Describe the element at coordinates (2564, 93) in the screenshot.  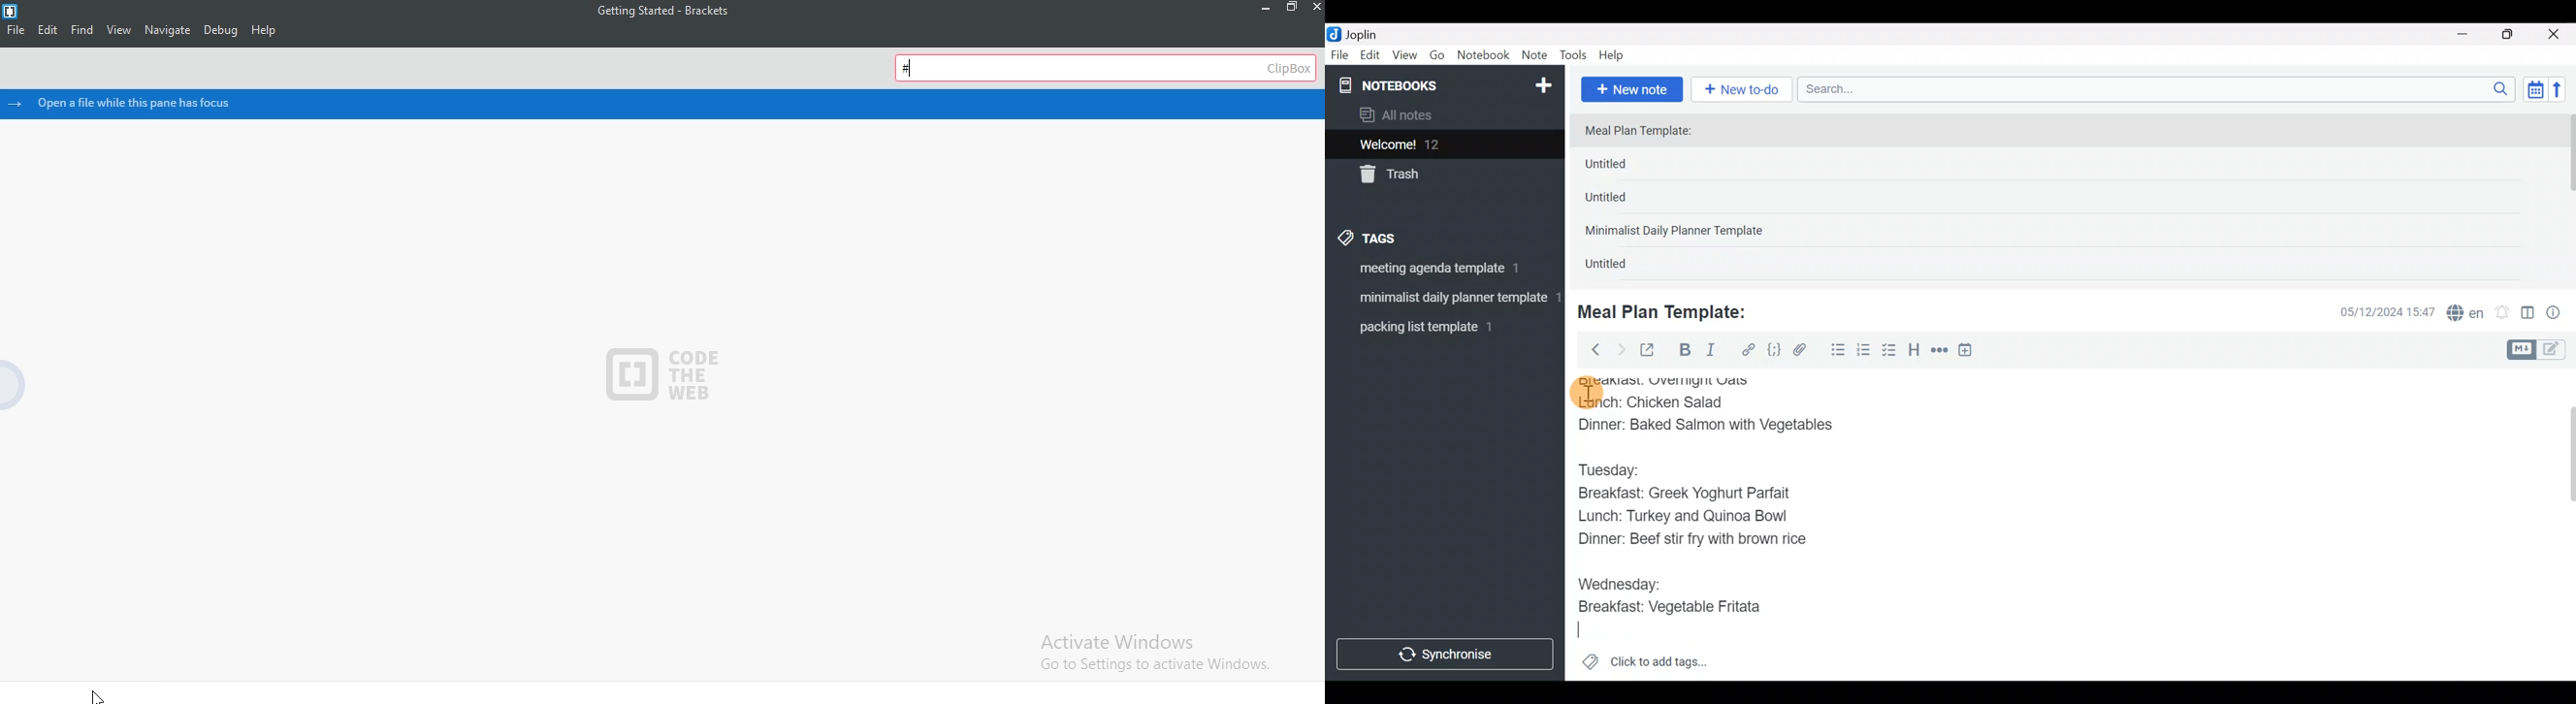
I see `Reverse sort` at that location.